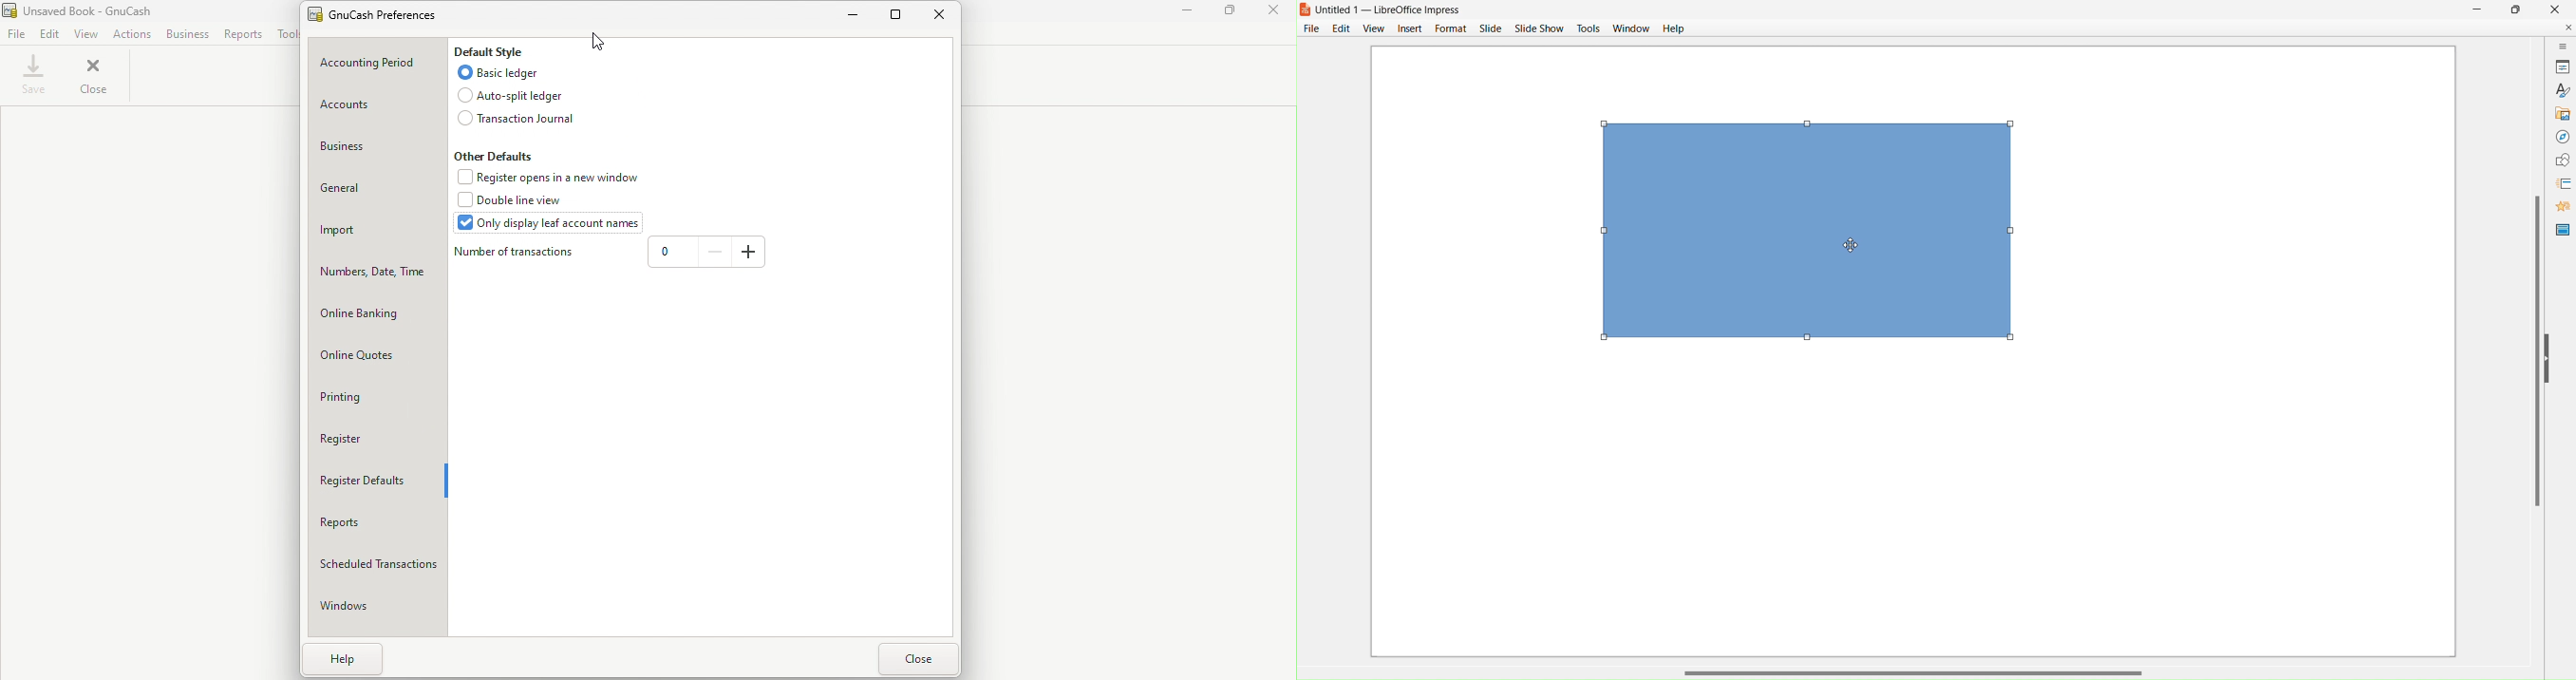  What do you see at coordinates (917, 660) in the screenshot?
I see `Close` at bounding box center [917, 660].